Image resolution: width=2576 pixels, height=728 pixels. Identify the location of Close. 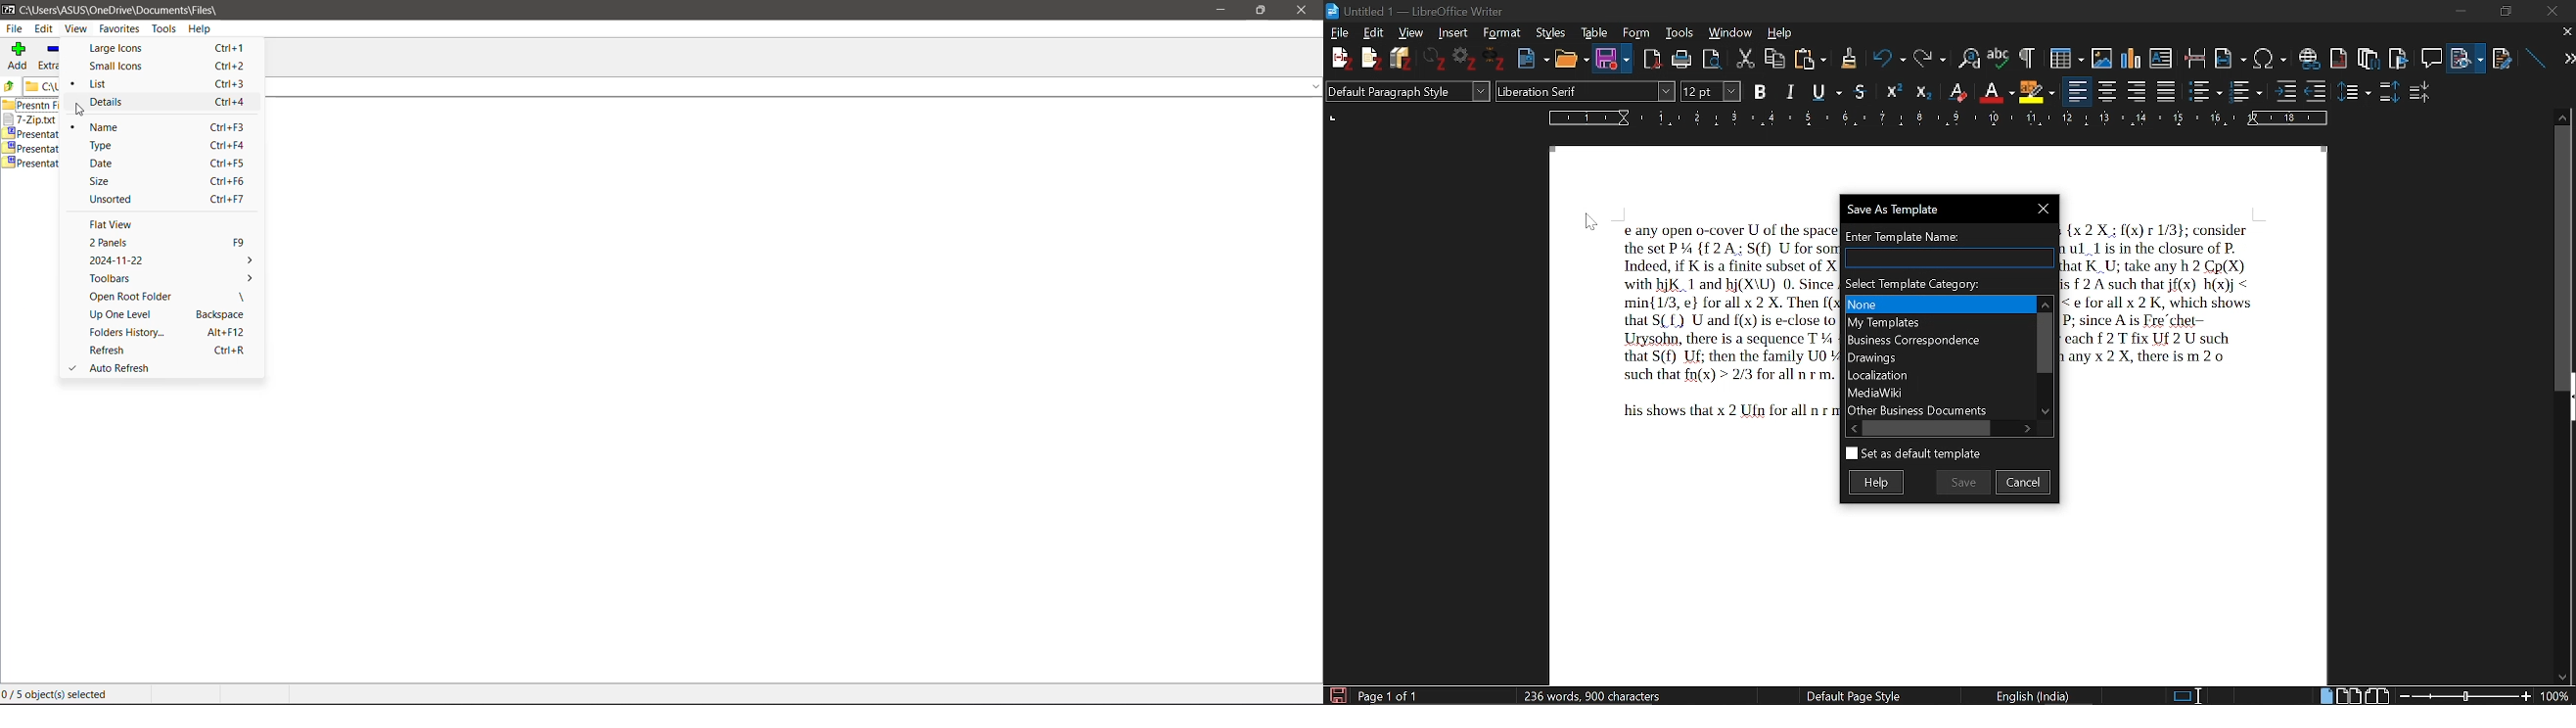
(2047, 209).